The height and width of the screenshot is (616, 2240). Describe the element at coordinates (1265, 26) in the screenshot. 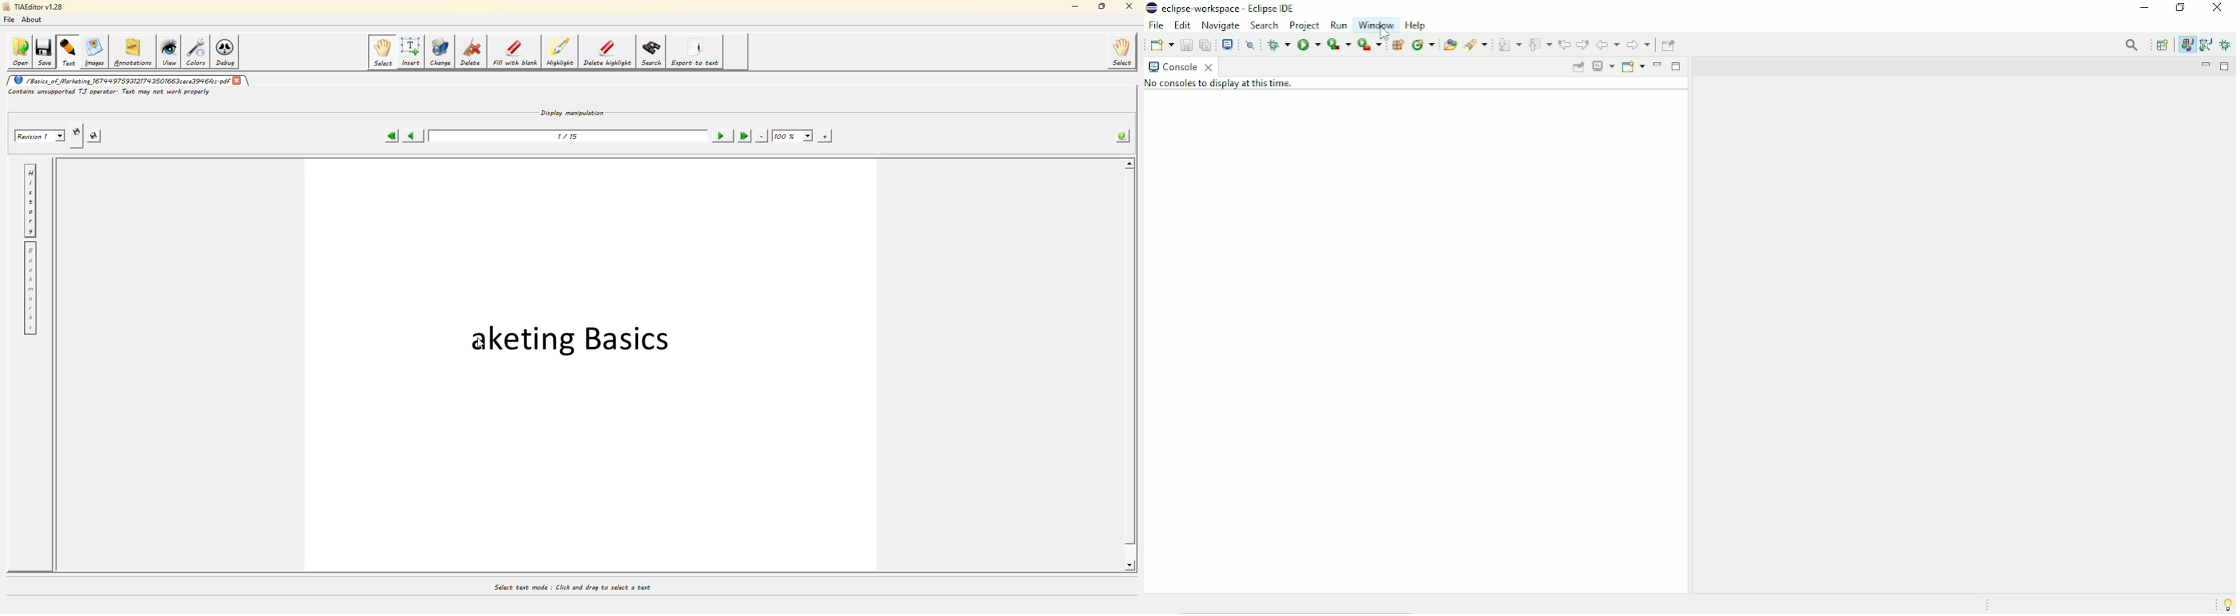

I see `Search` at that location.